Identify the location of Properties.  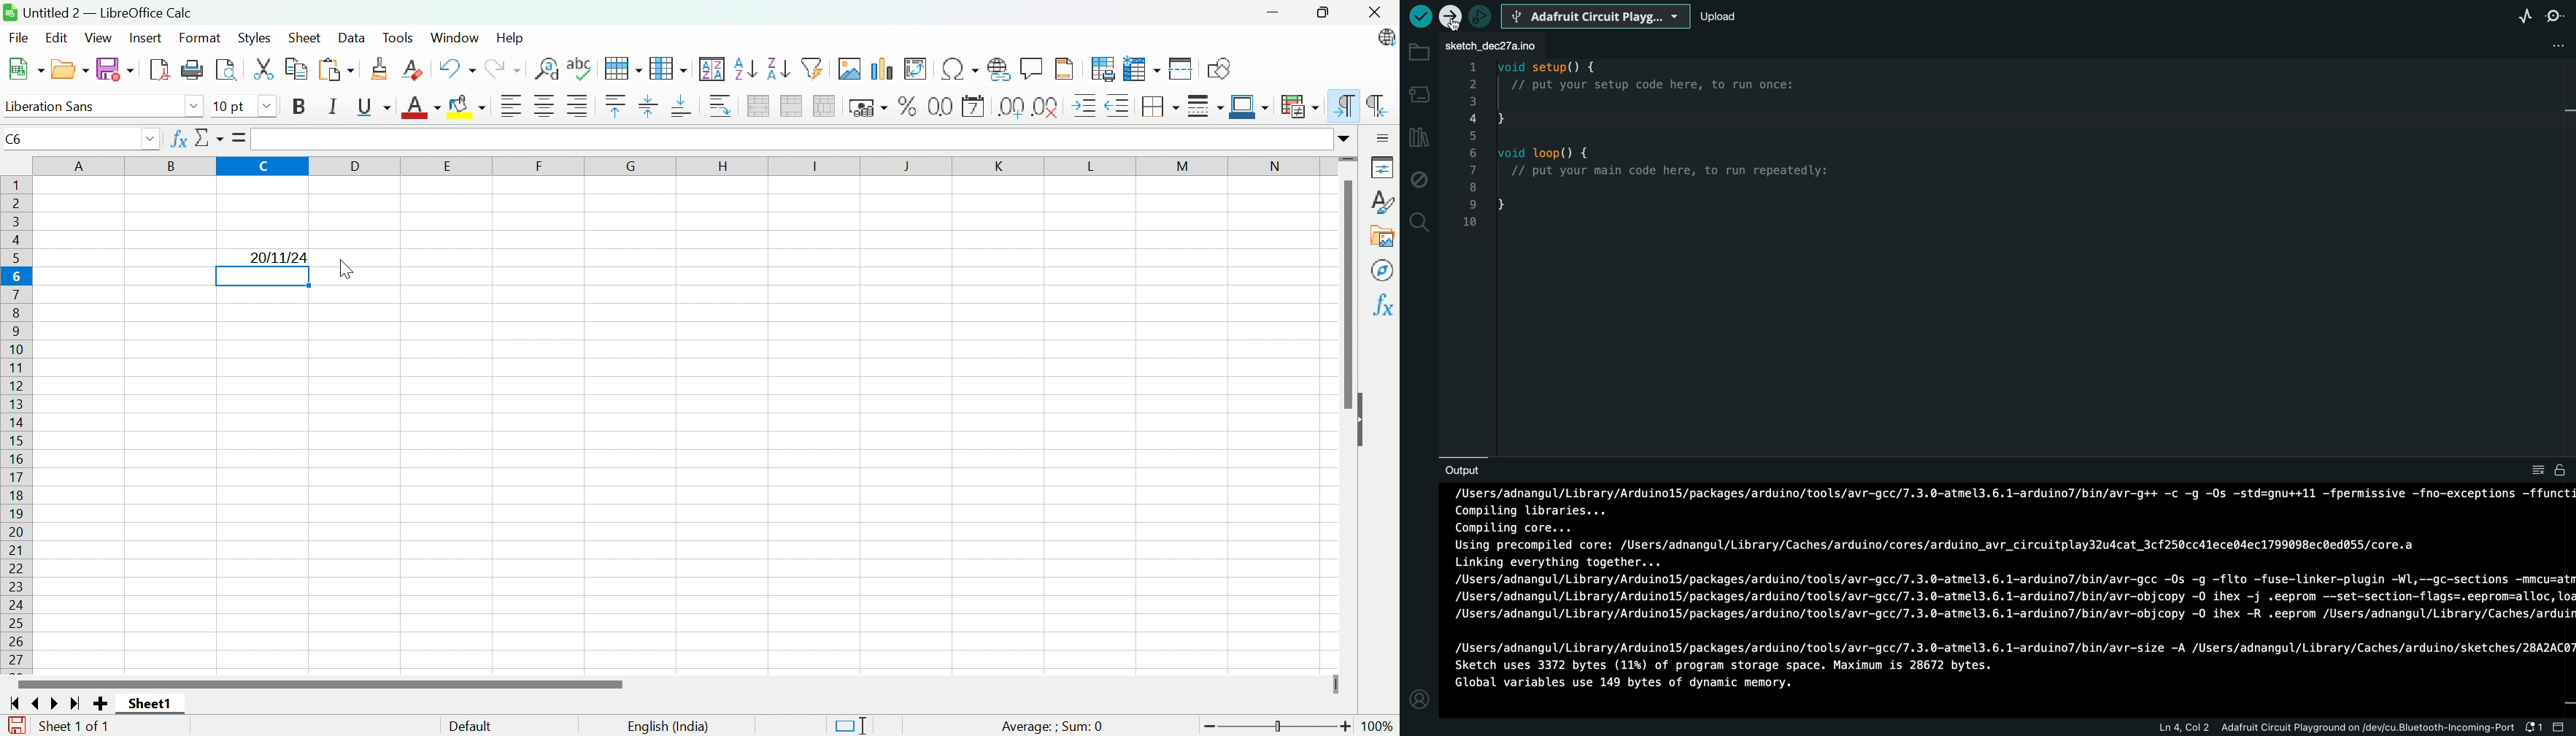
(1381, 166).